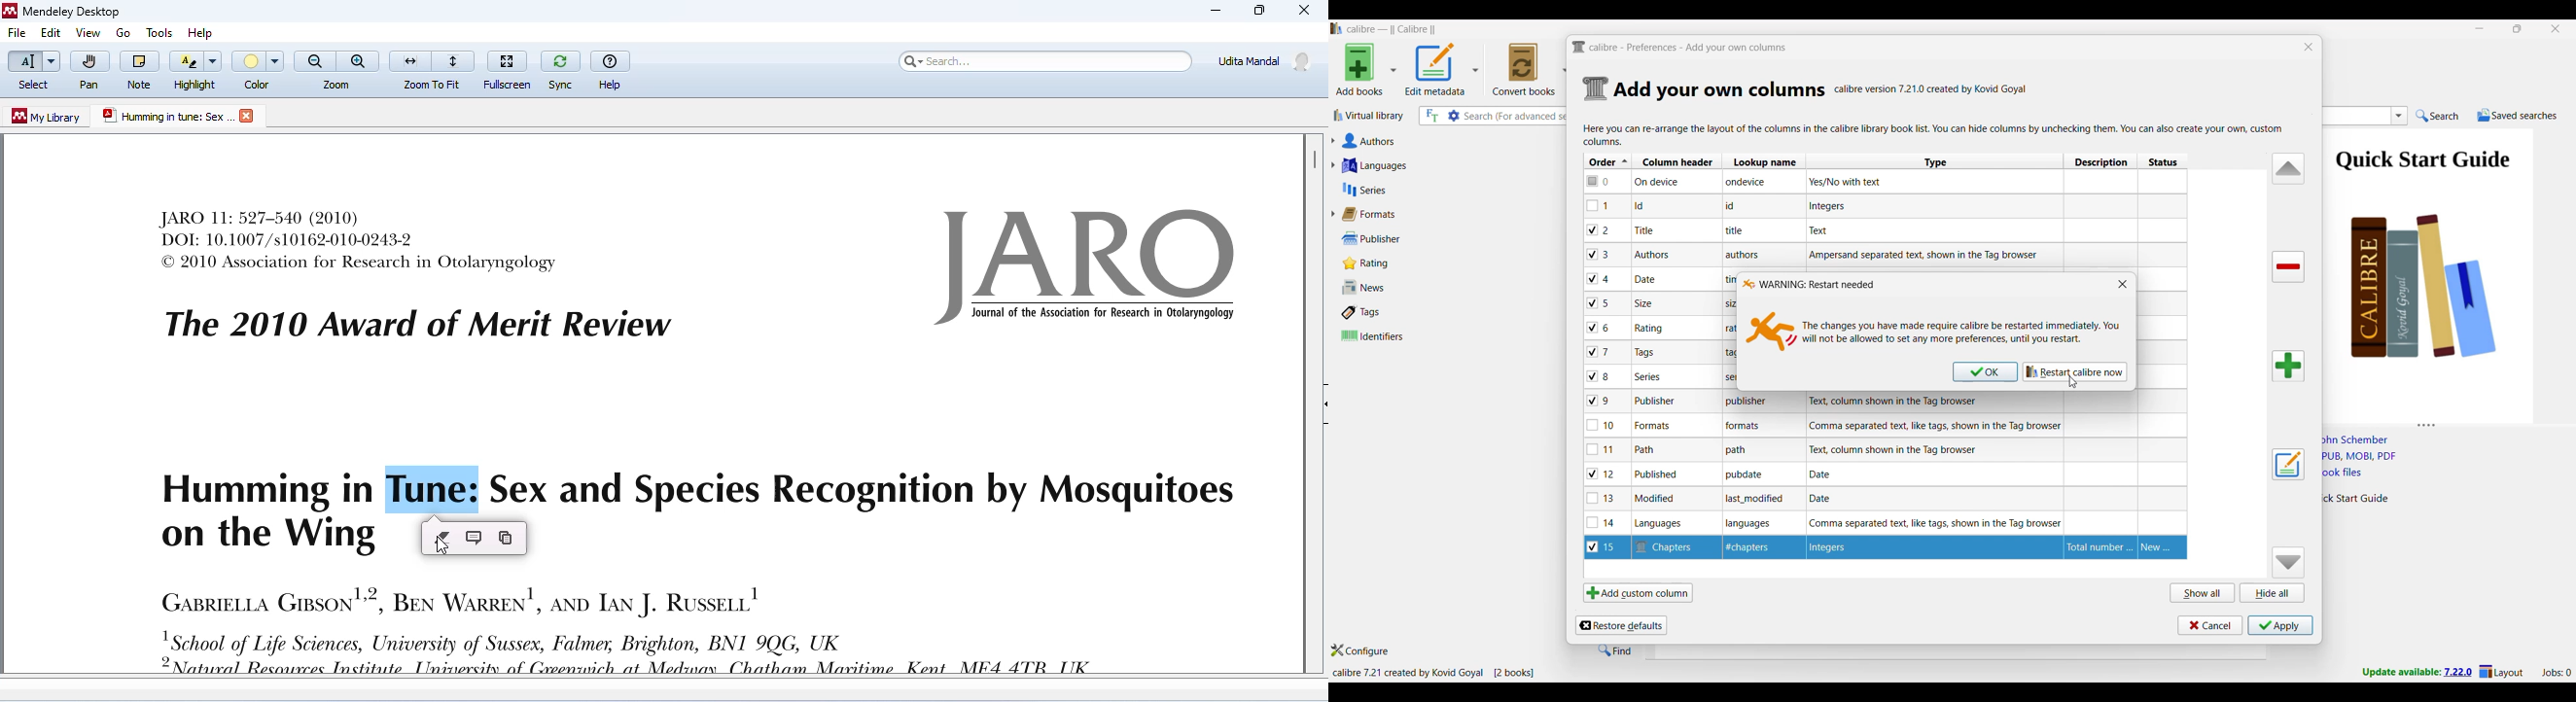 This screenshot has width=2576, height=728. Describe the element at coordinates (1601, 498) in the screenshot. I see `checkbox - 13` at that location.